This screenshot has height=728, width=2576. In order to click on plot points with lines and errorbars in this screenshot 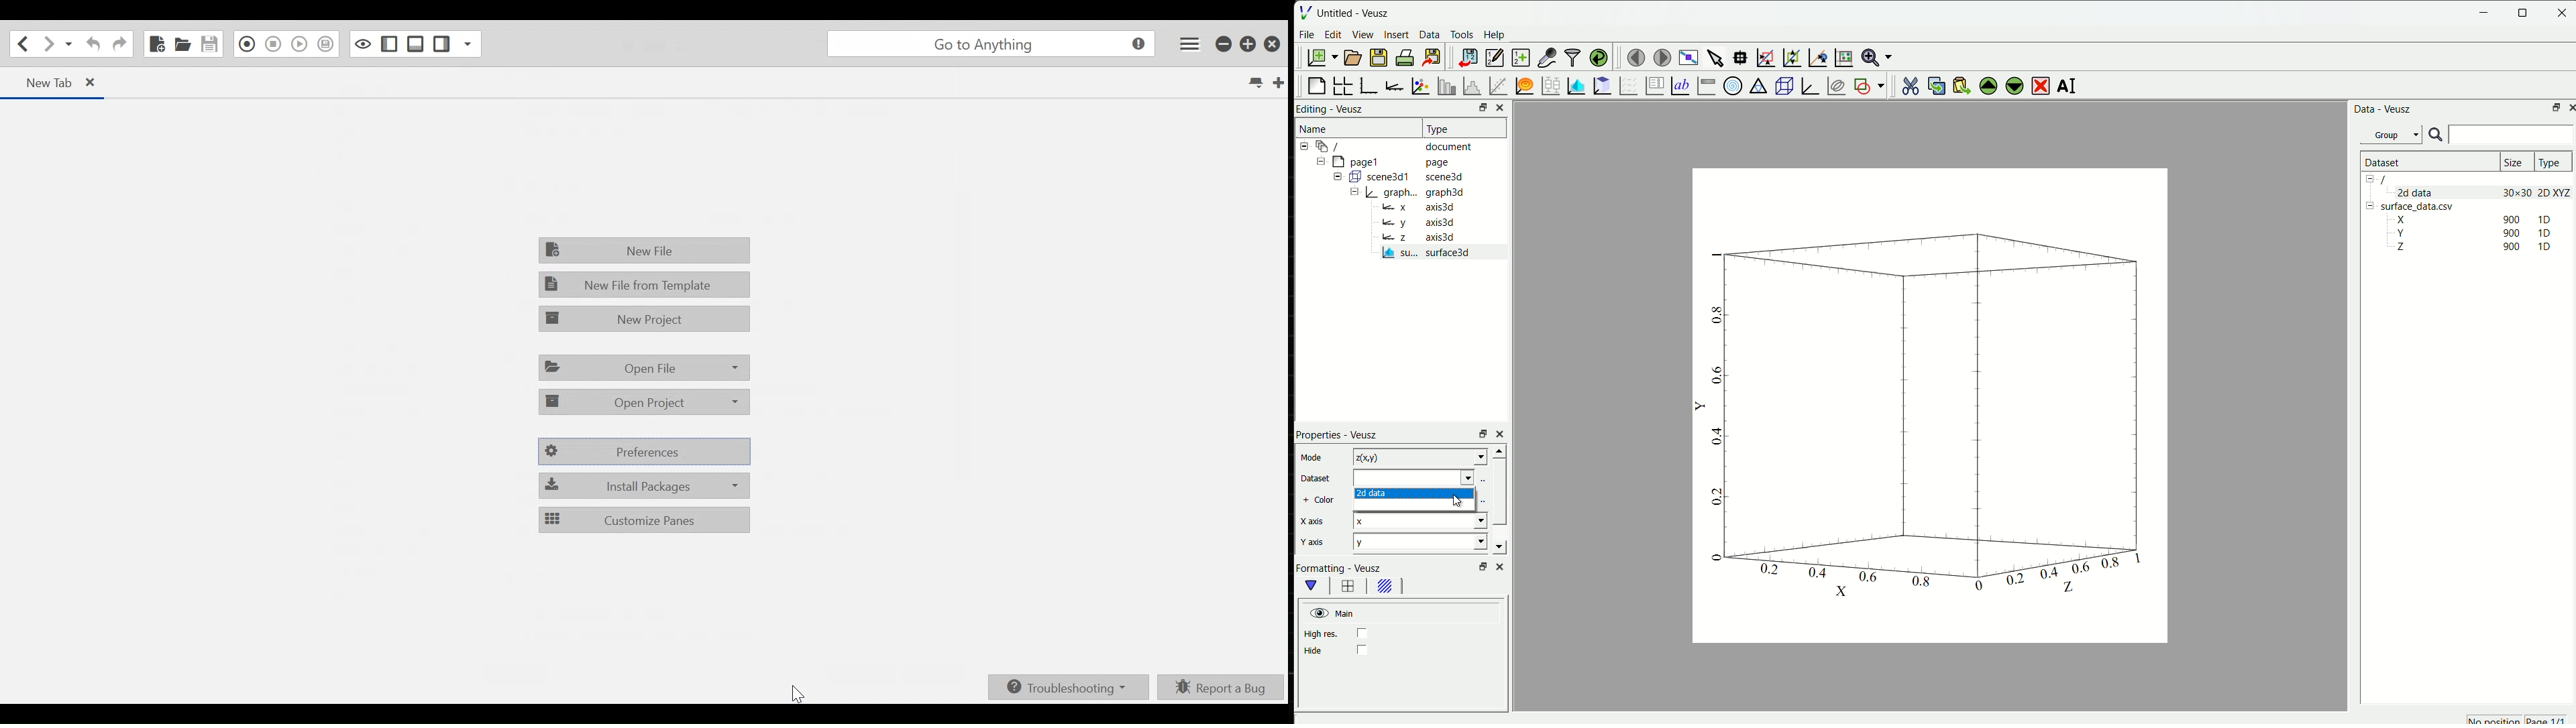, I will do `click(1422, 86)`.